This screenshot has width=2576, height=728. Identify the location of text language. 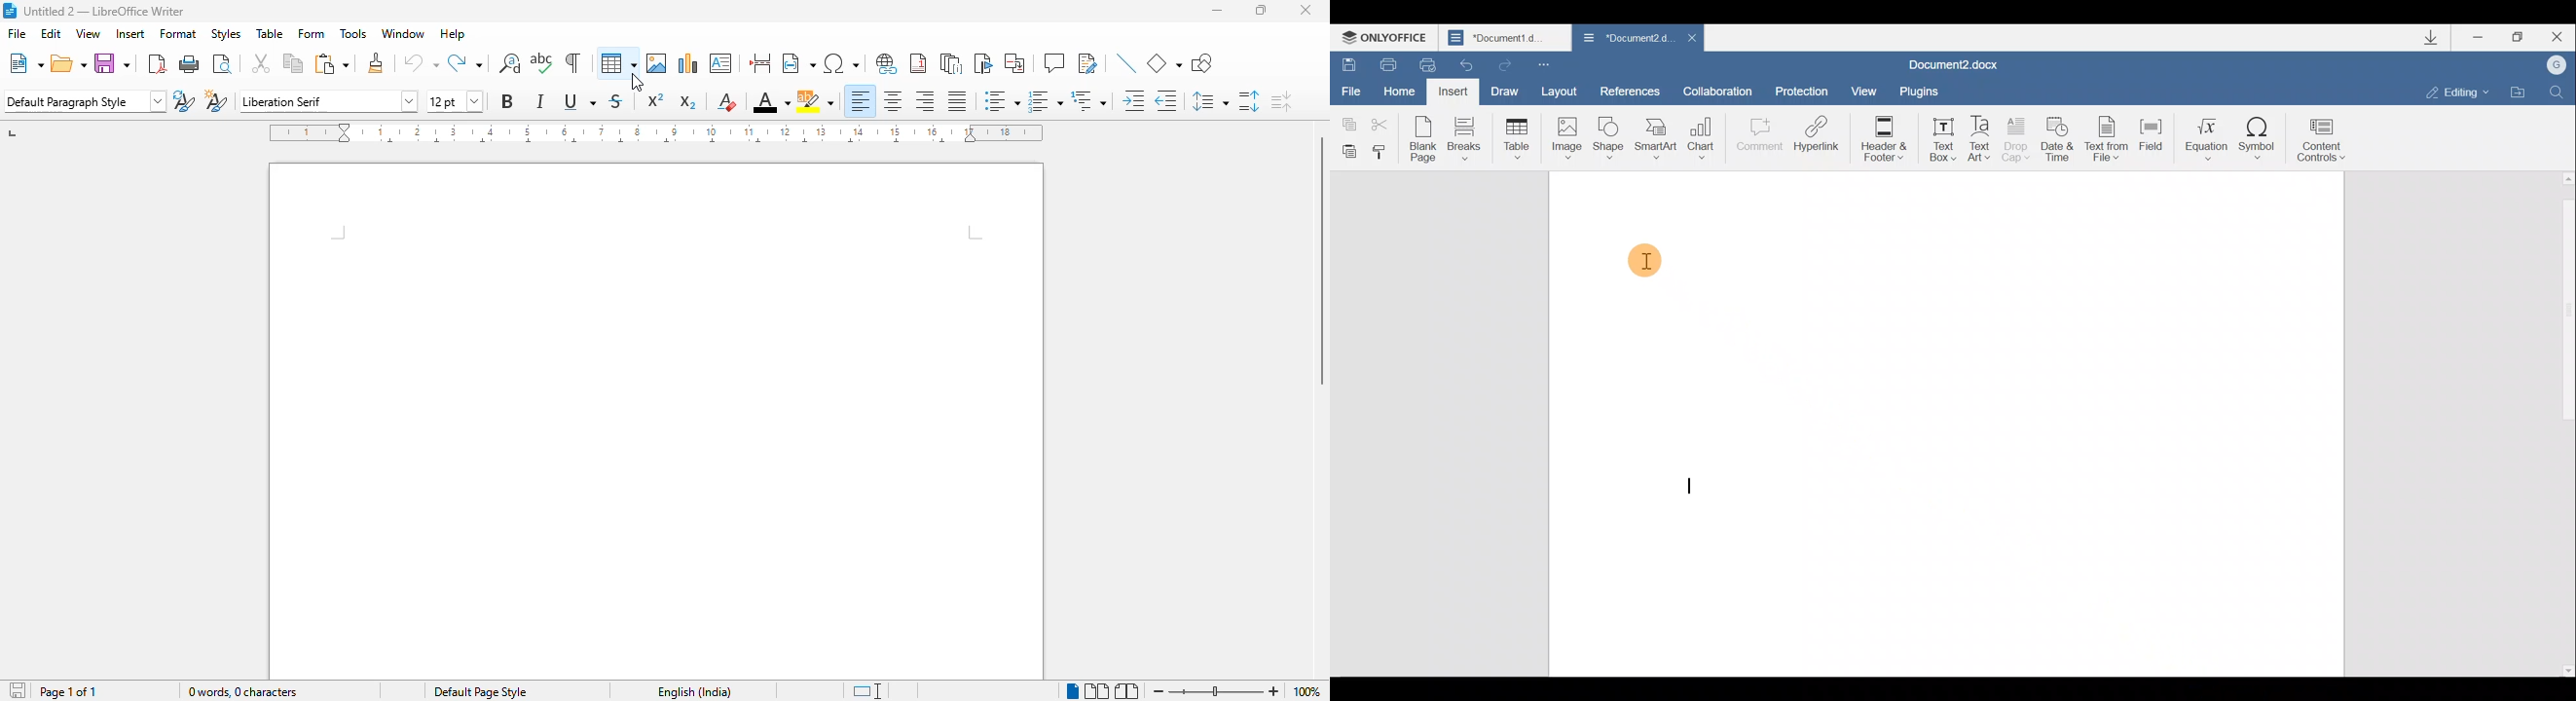
(694, 691).